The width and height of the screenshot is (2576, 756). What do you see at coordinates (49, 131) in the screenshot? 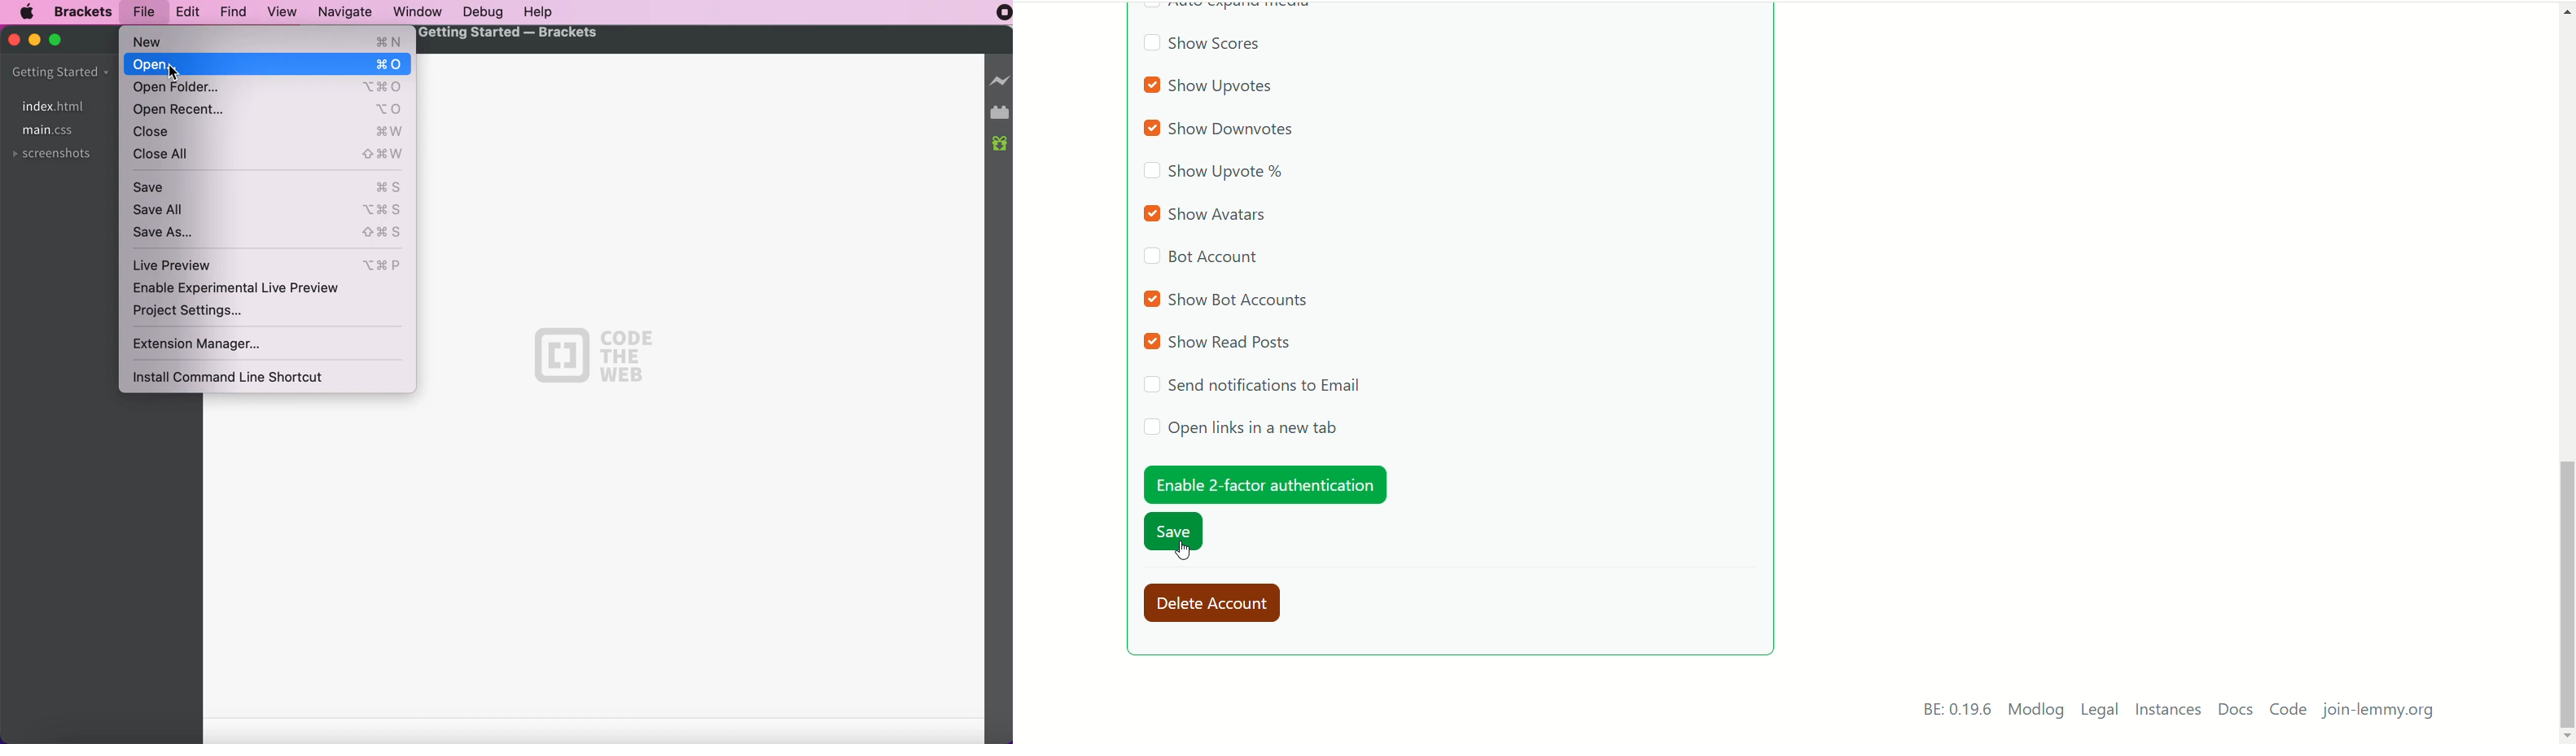
I see `main.css` at bounding box center [49, 131].